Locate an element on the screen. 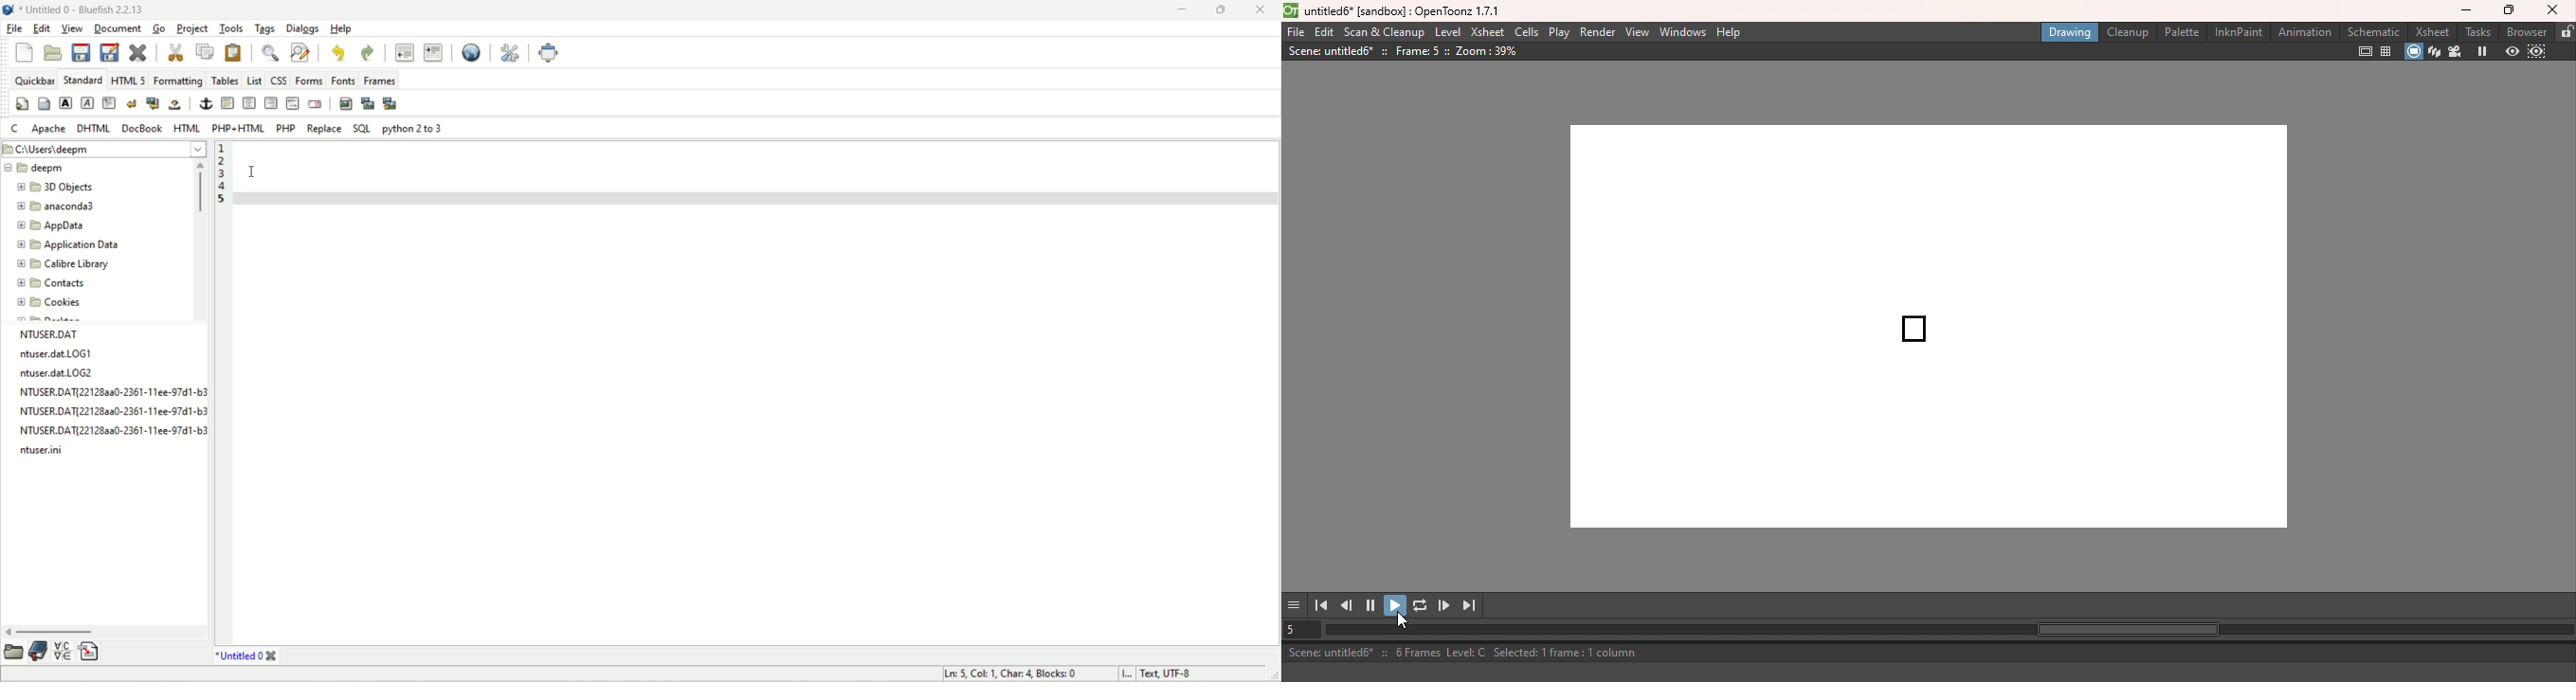 Image resolution: width=2576 pixels, height=700 pixels. dialogs is located at coordinates (301, 28).